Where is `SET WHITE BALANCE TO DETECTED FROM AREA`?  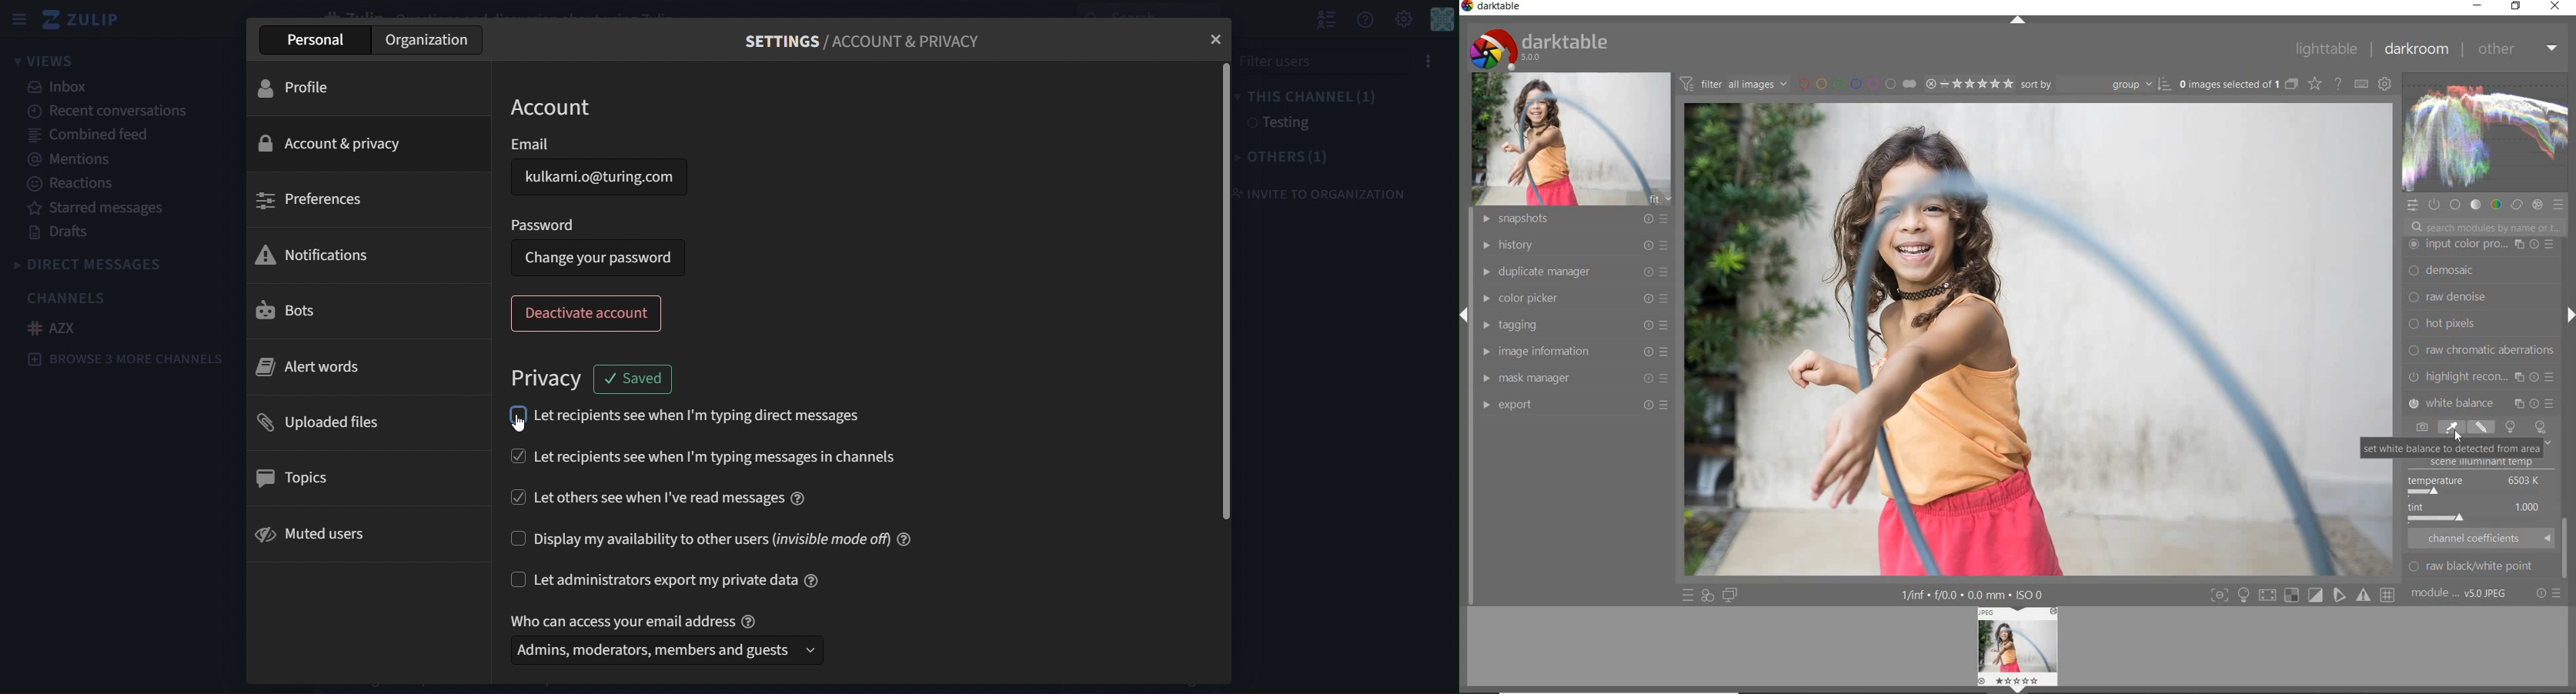 SET WHITE BALANCE TO DETECTED FROM AREA is located at coordinates (2451, 448).